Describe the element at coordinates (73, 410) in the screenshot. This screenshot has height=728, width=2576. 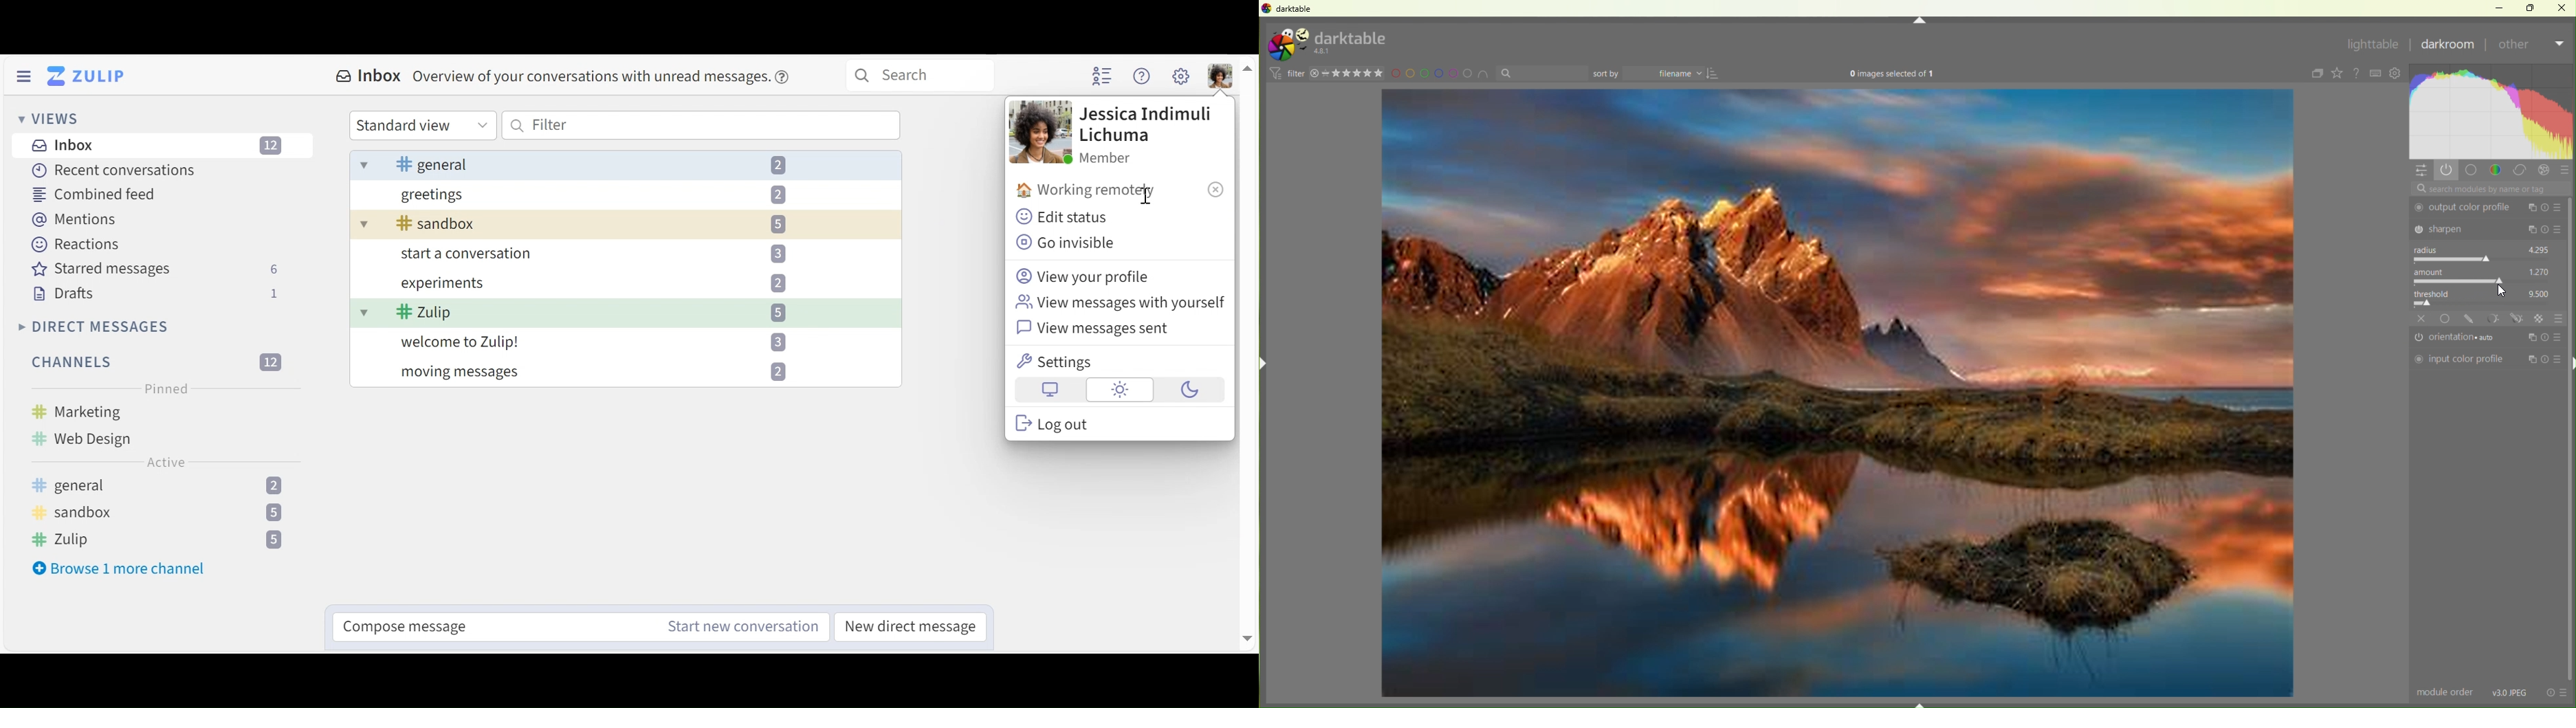
I see `Marketing` at that location.